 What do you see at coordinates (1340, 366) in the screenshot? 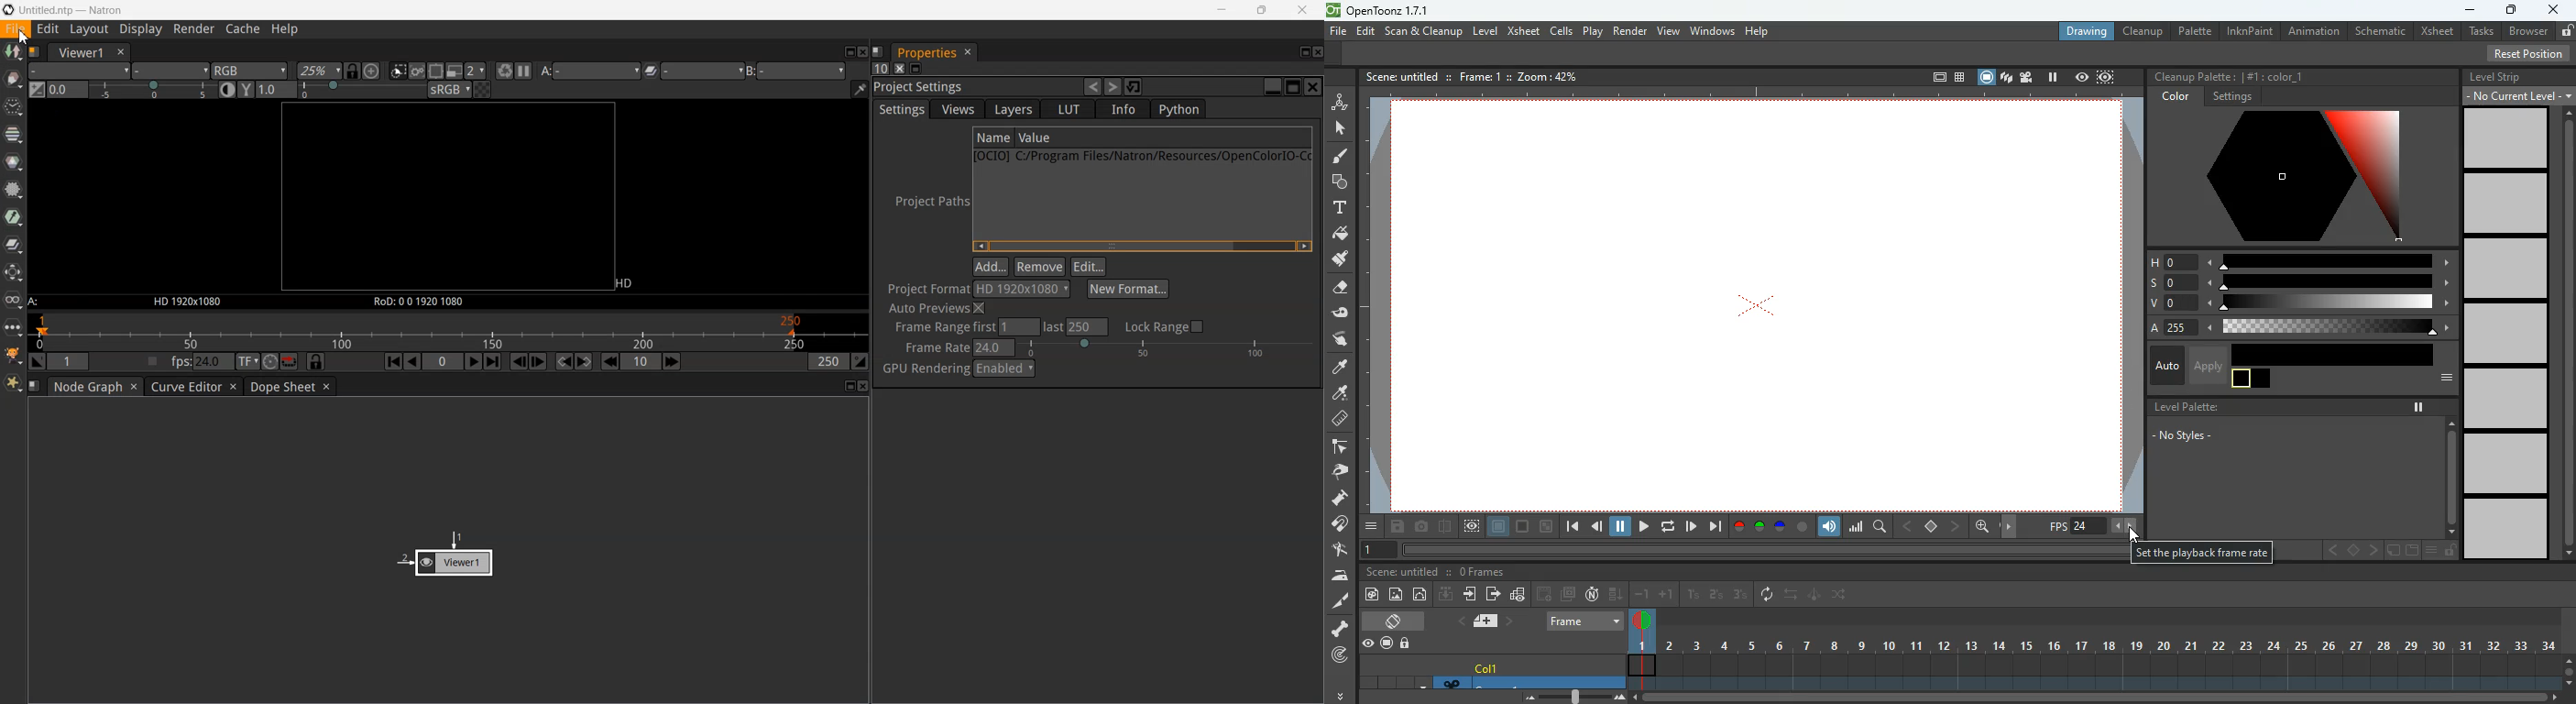
I see `color` at bounding box center [1340, 366].